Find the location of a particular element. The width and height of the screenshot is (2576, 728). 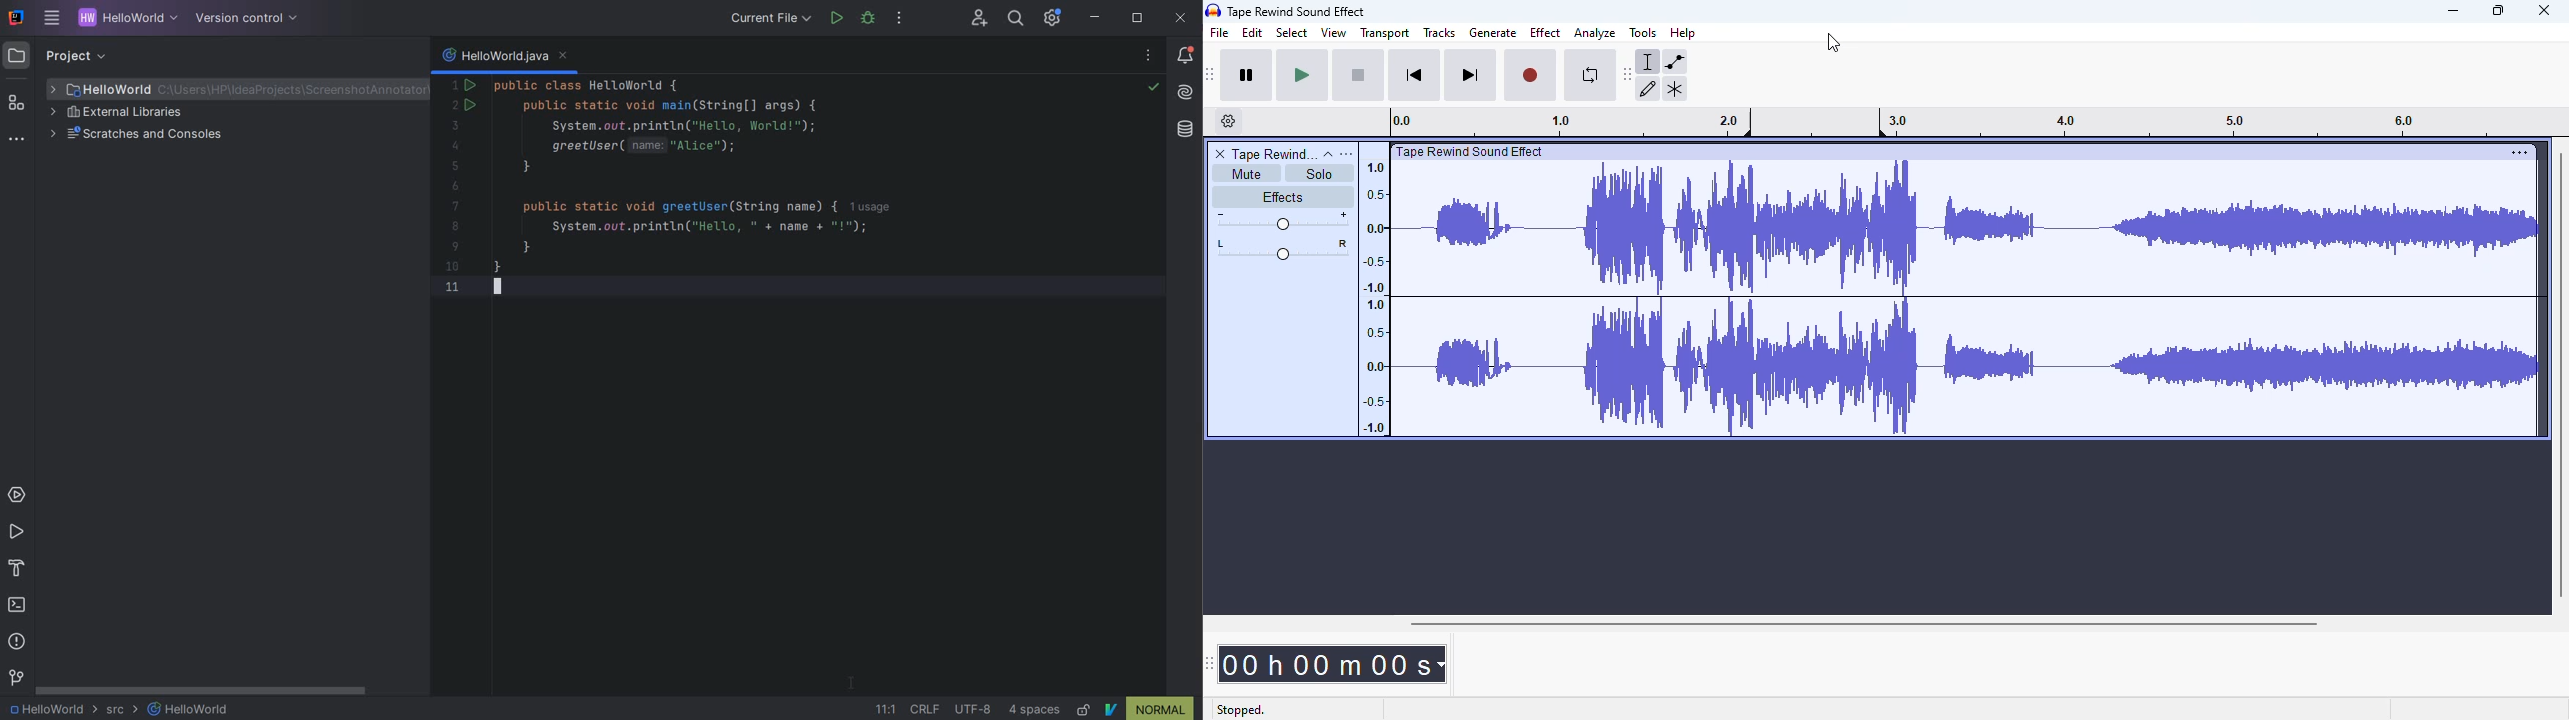

effect is located at coordinates (1545, 33).